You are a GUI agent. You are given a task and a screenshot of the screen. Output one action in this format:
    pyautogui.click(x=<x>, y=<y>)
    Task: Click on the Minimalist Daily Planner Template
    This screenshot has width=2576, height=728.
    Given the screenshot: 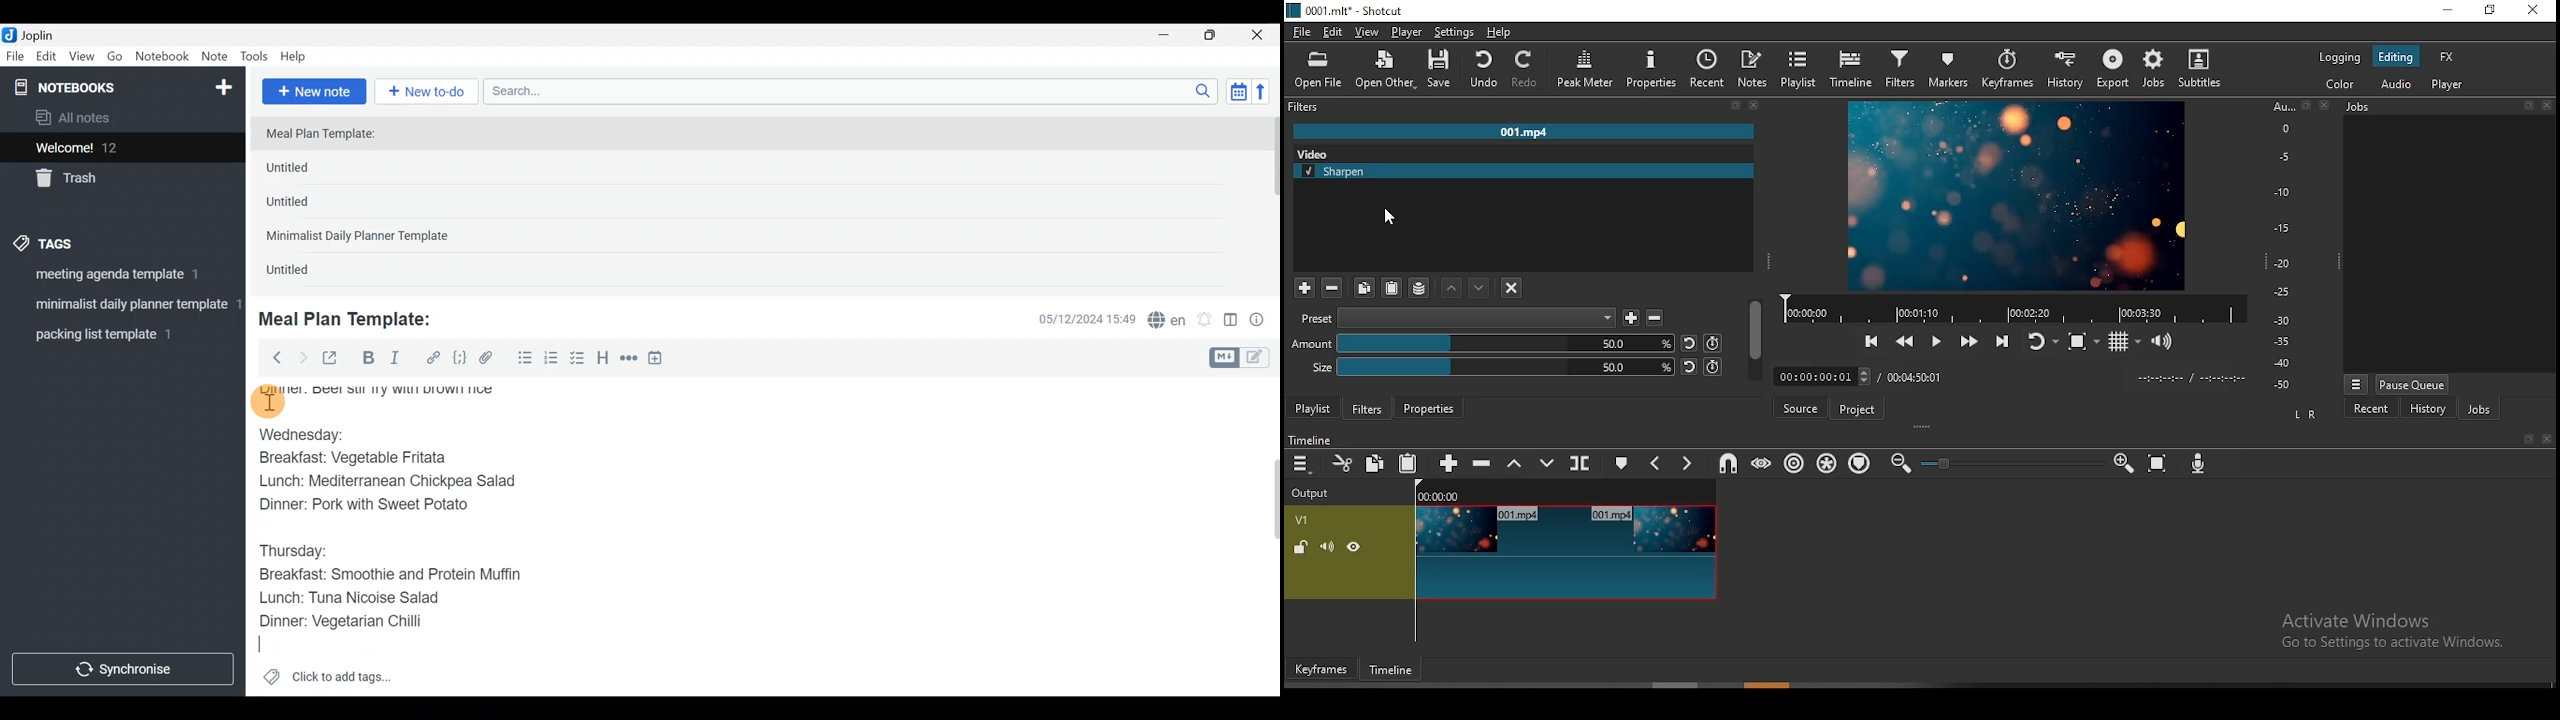 What is the action you would take?
    pyautogui.click(x=361, y=237)
    